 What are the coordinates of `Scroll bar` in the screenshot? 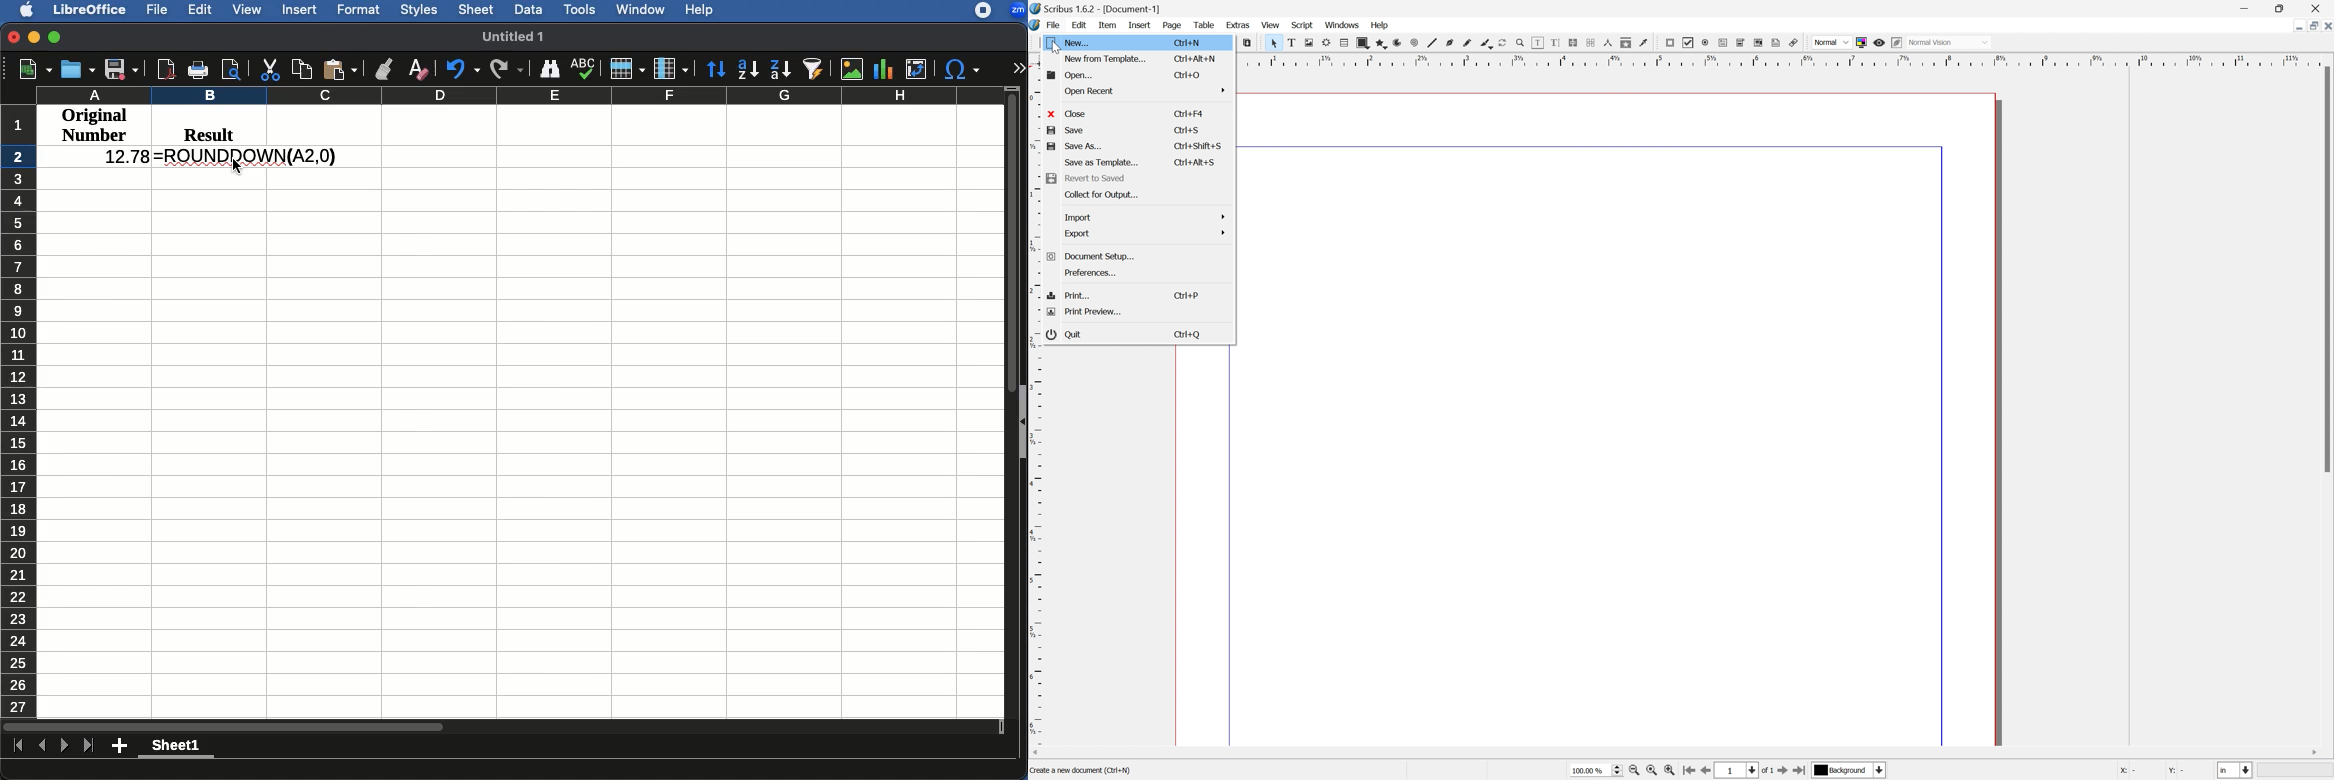 It's located at (2327, 271).